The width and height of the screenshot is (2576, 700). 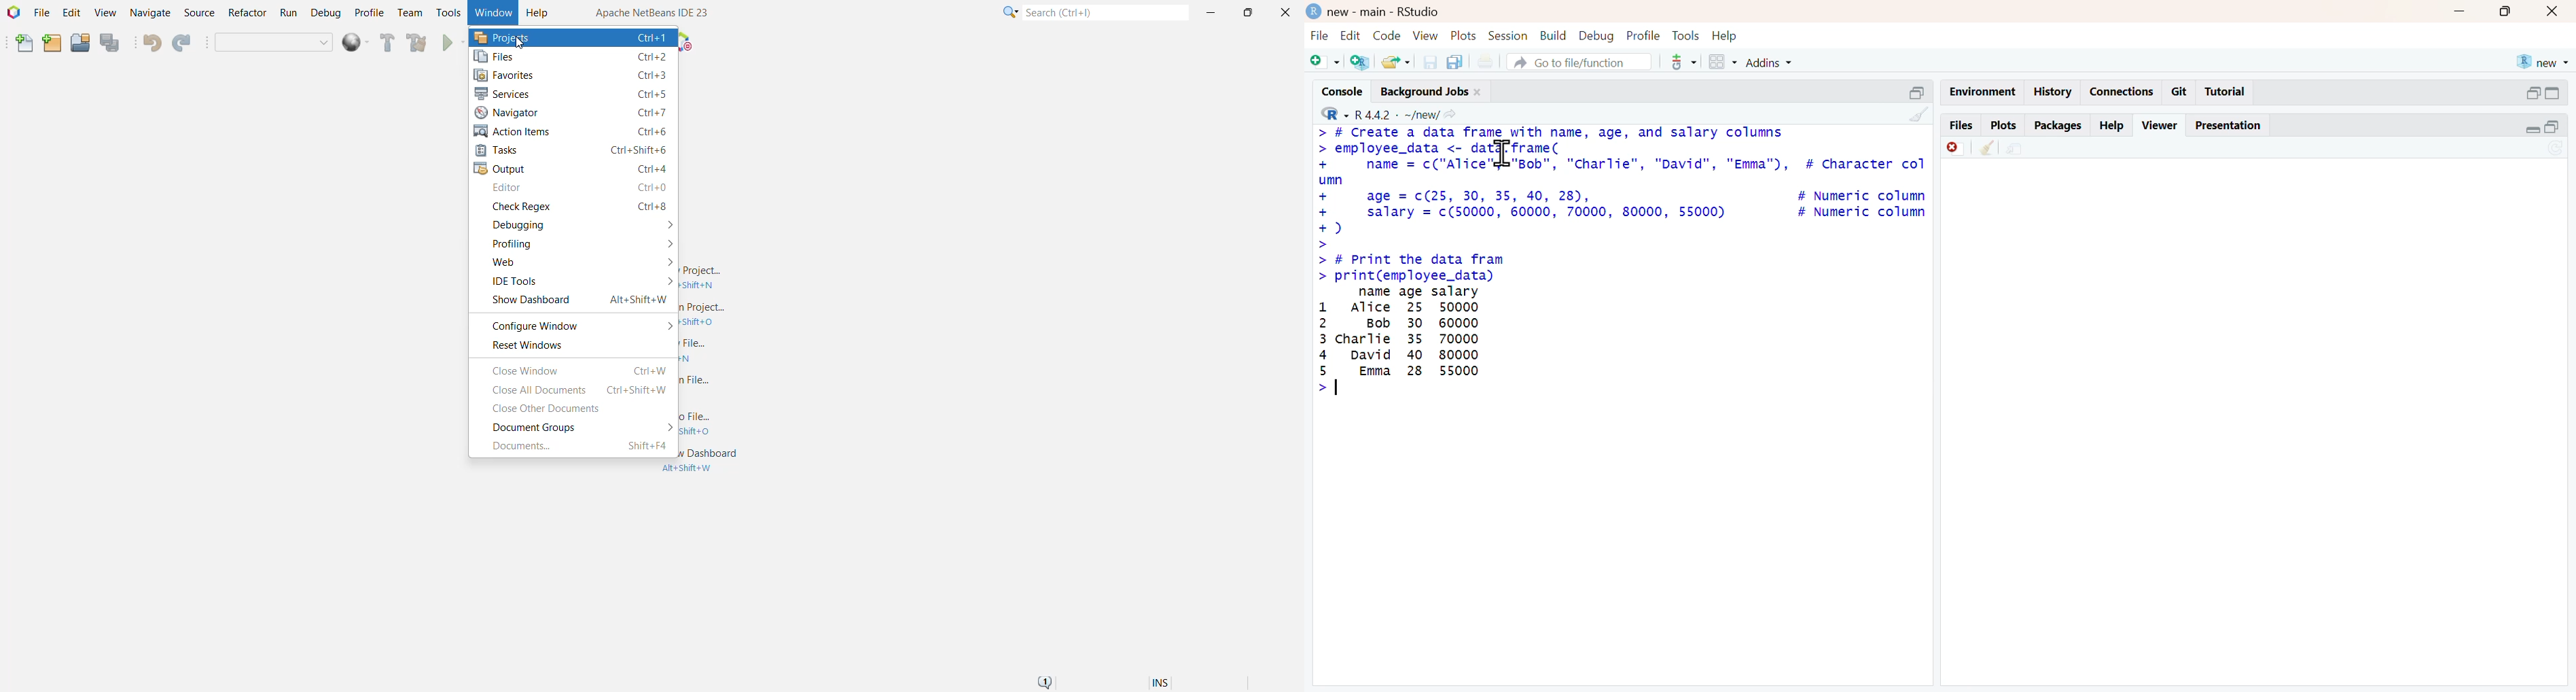 I want to click on Edit, so click(x=1349, y=35).